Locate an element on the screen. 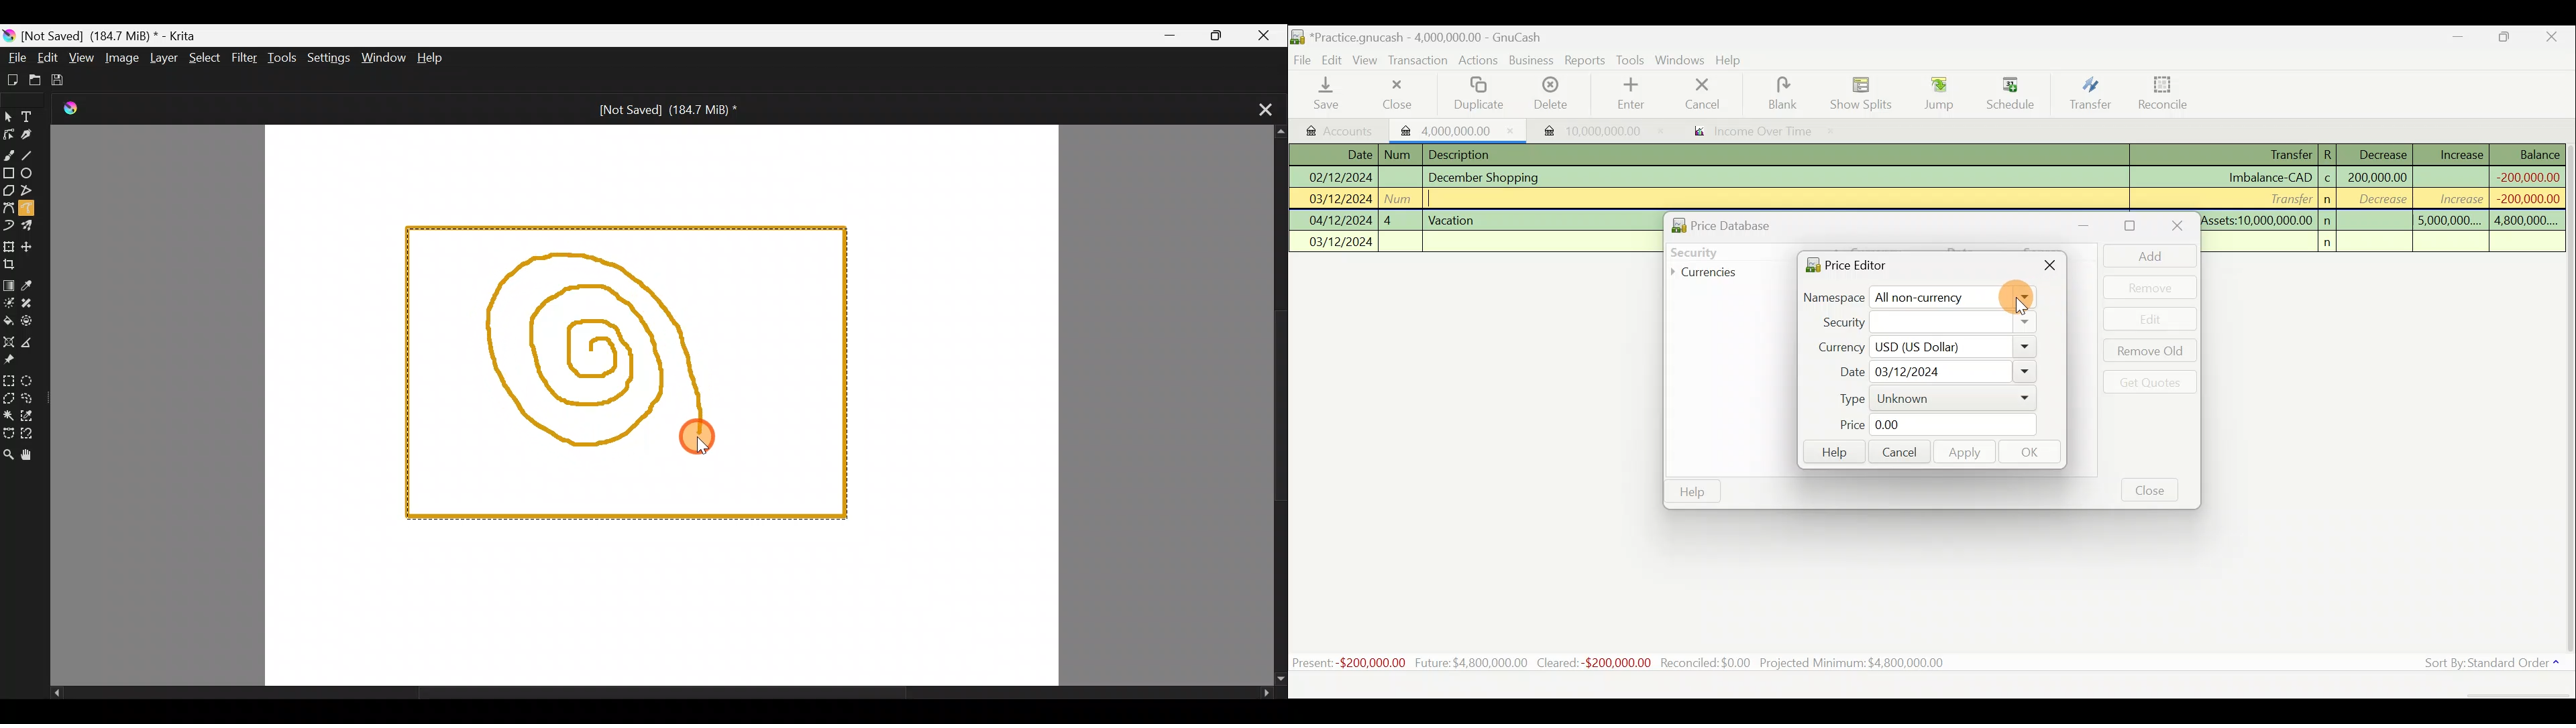 The height and width of the screenshot is (728, 2576). Duplicate is located at coordinates (1481, 94).